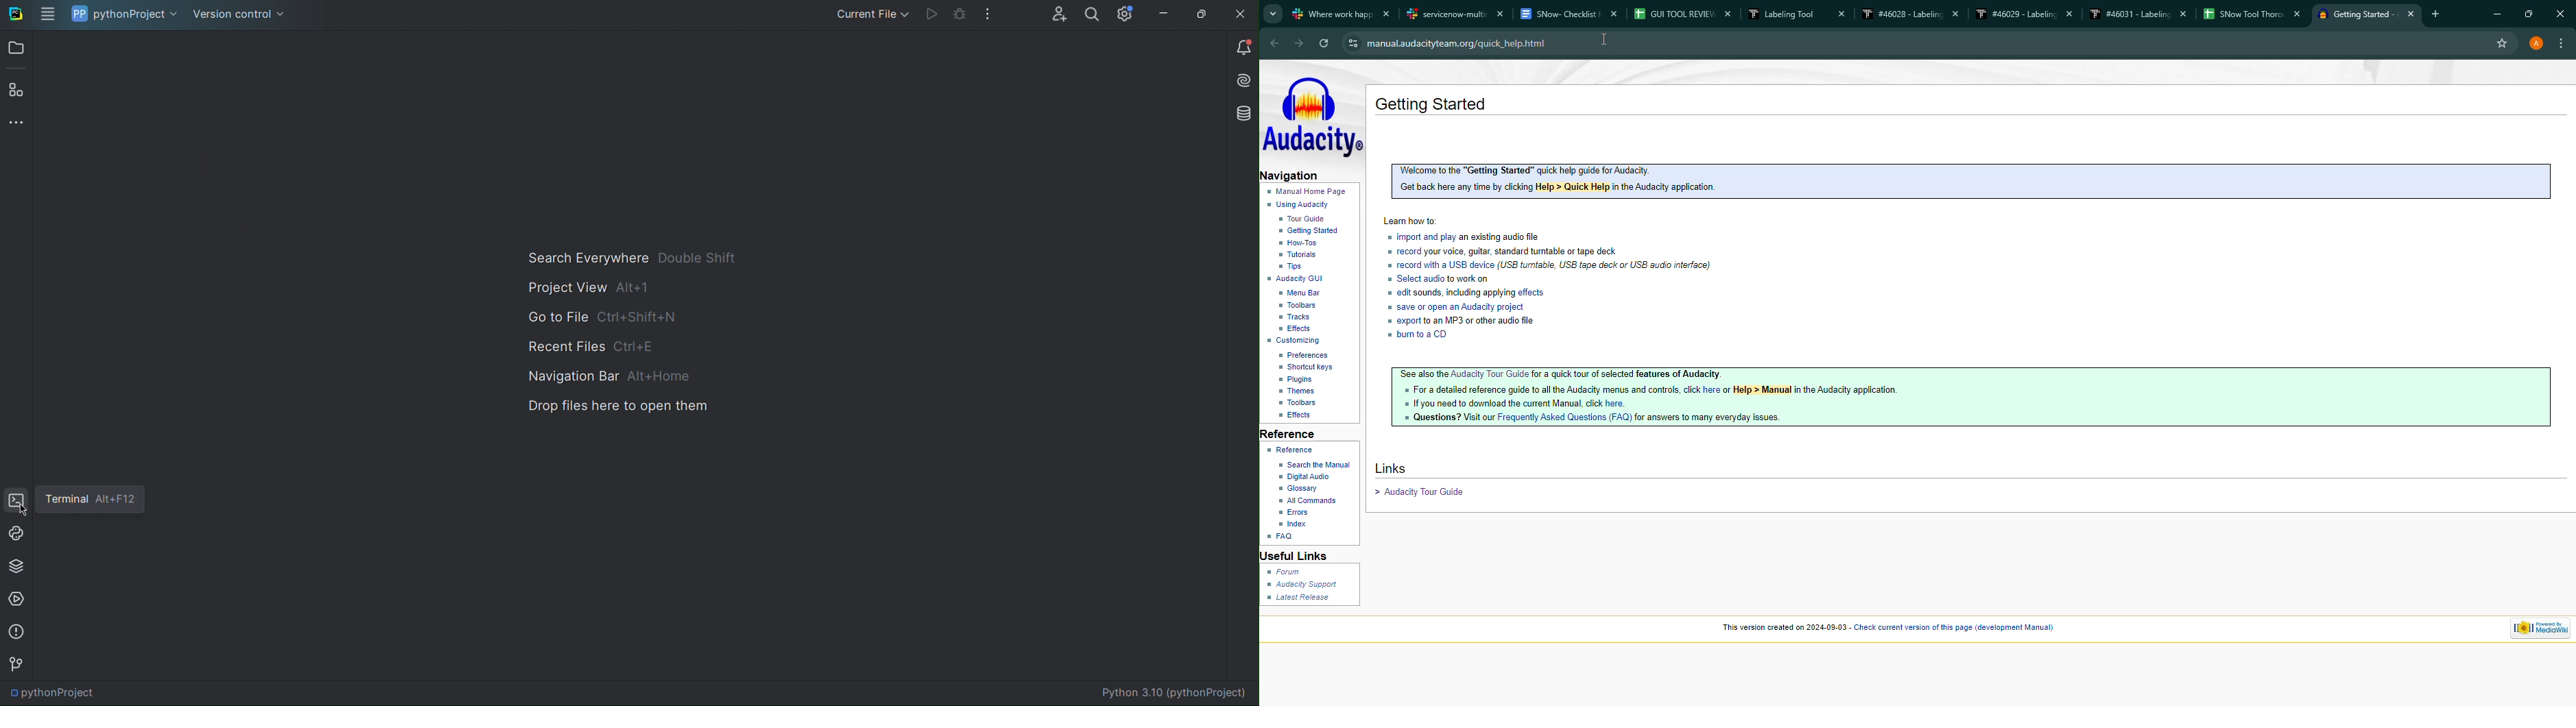 The height and width of the screenshot is (728, 2576). Describe the element at coordinates (2561, 14) in the screenshot. I see `close` at that location.